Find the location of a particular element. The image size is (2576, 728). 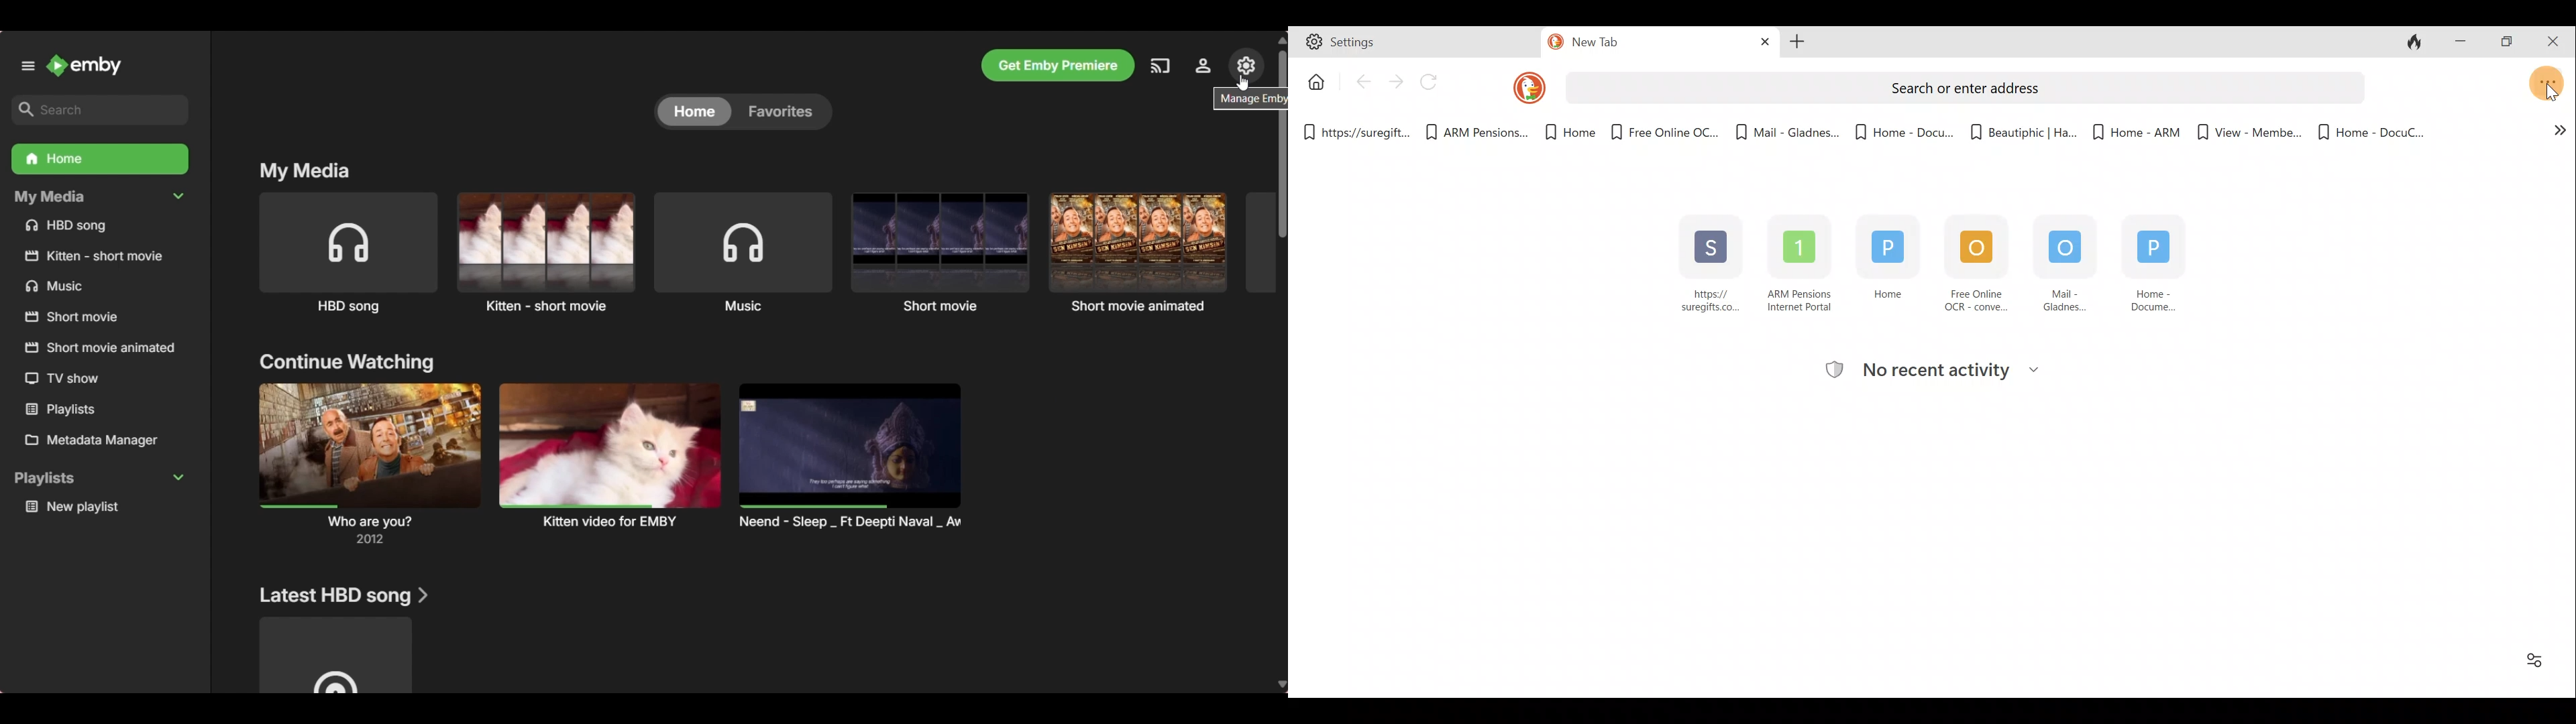

Reload page is located at coordinates (1432, 84).